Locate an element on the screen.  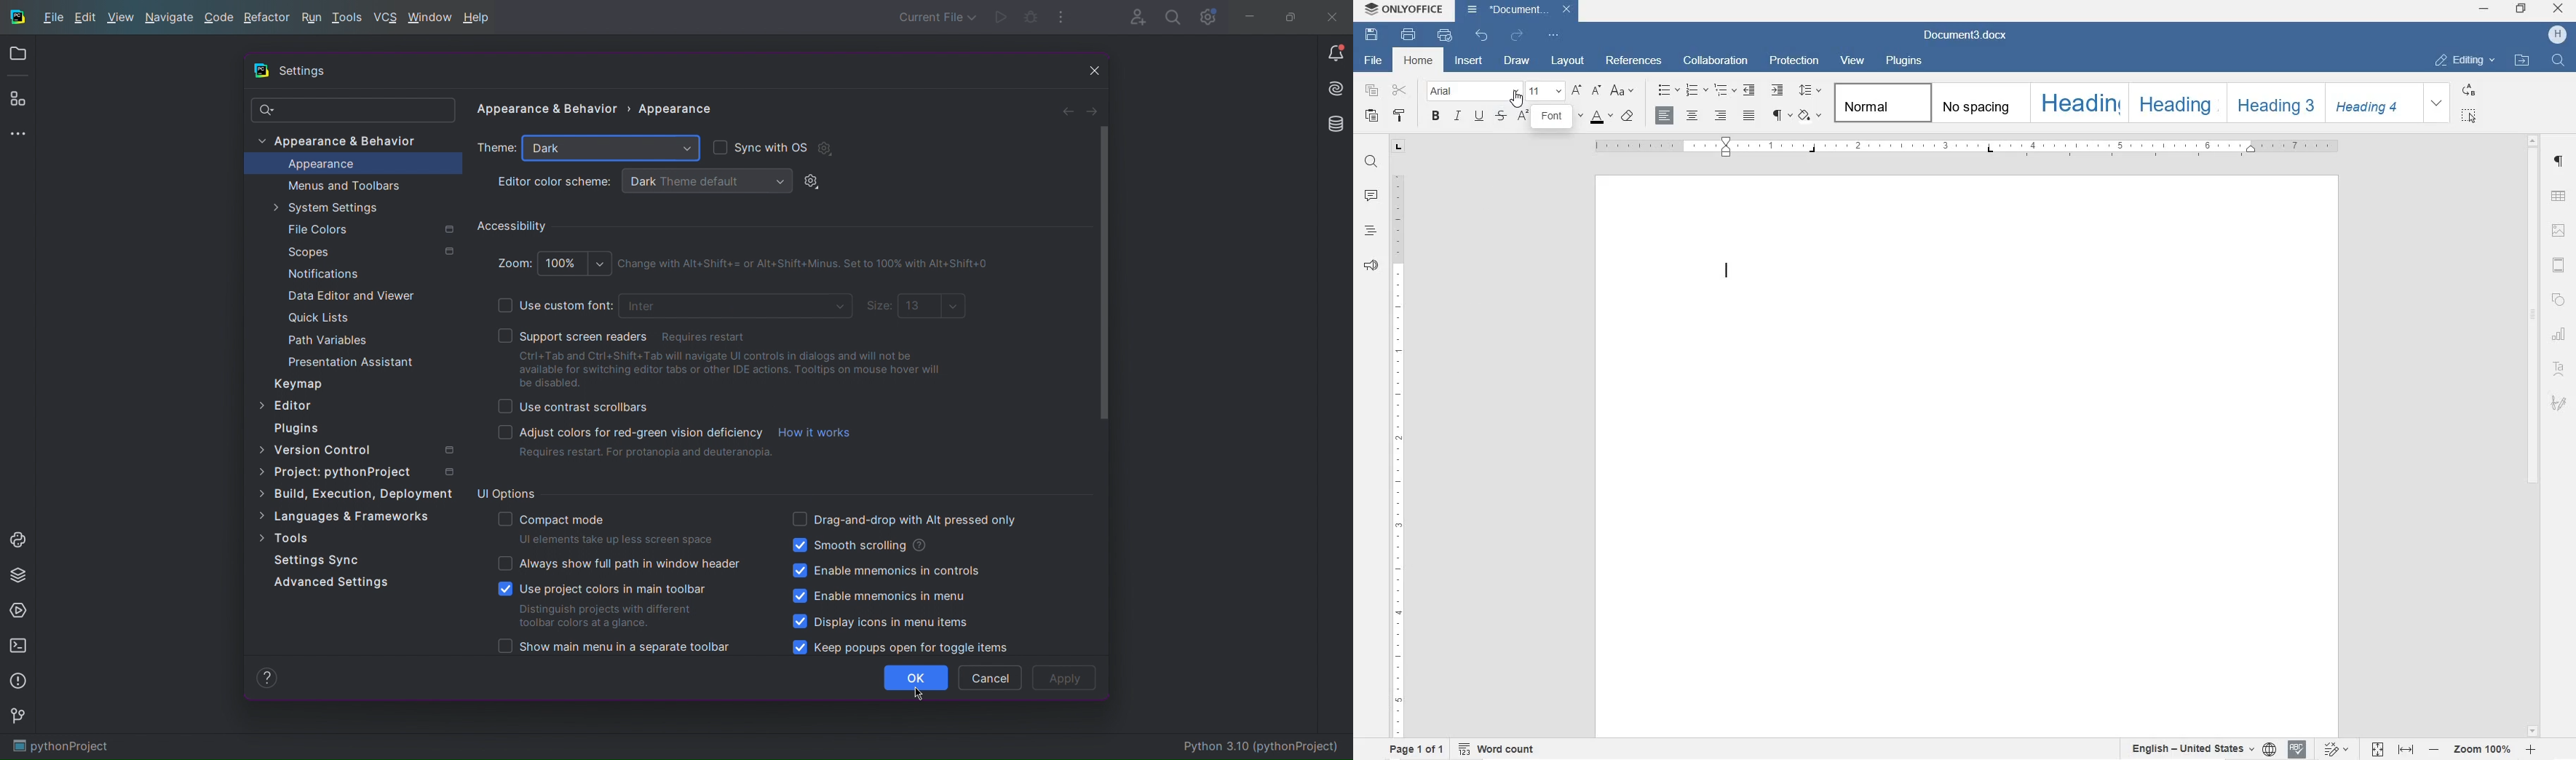
PAGE 1 OF 1 is located at coordinates (1418, 751).